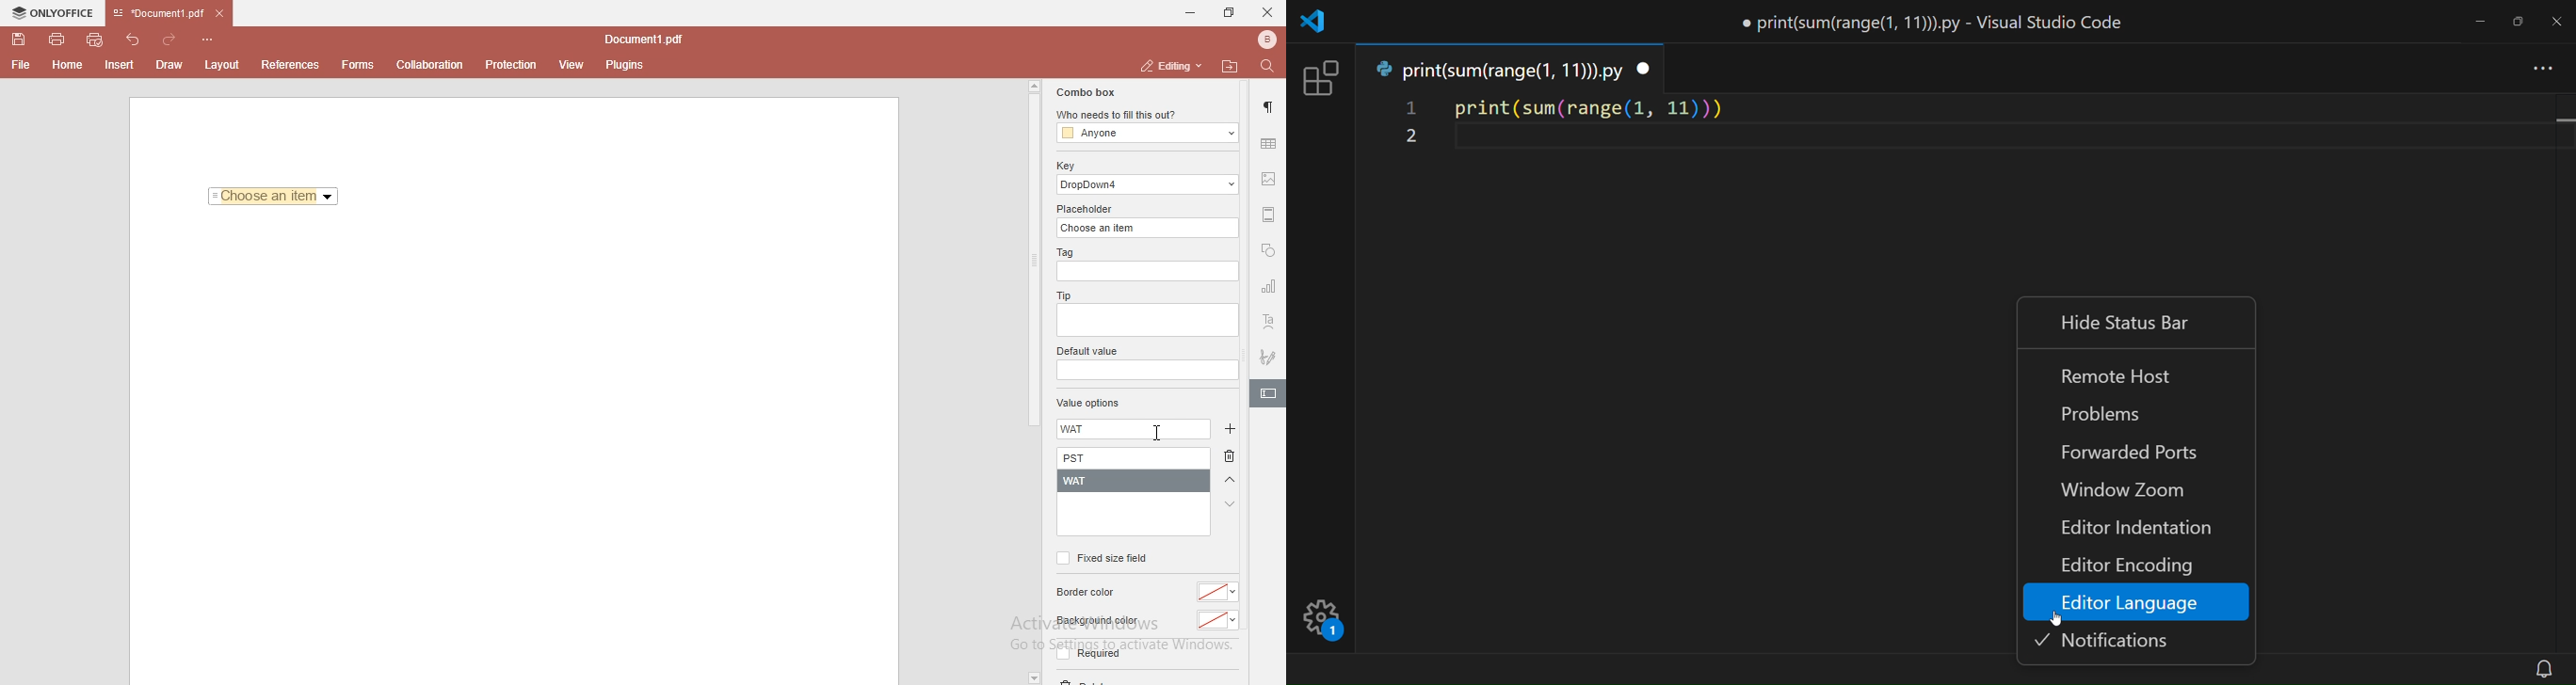 The width and height of the screenshot is (2576, 700). What do you see at coordinates (648, 40) in the screenshot?
I see `file name` at bounding box center [648, 40].